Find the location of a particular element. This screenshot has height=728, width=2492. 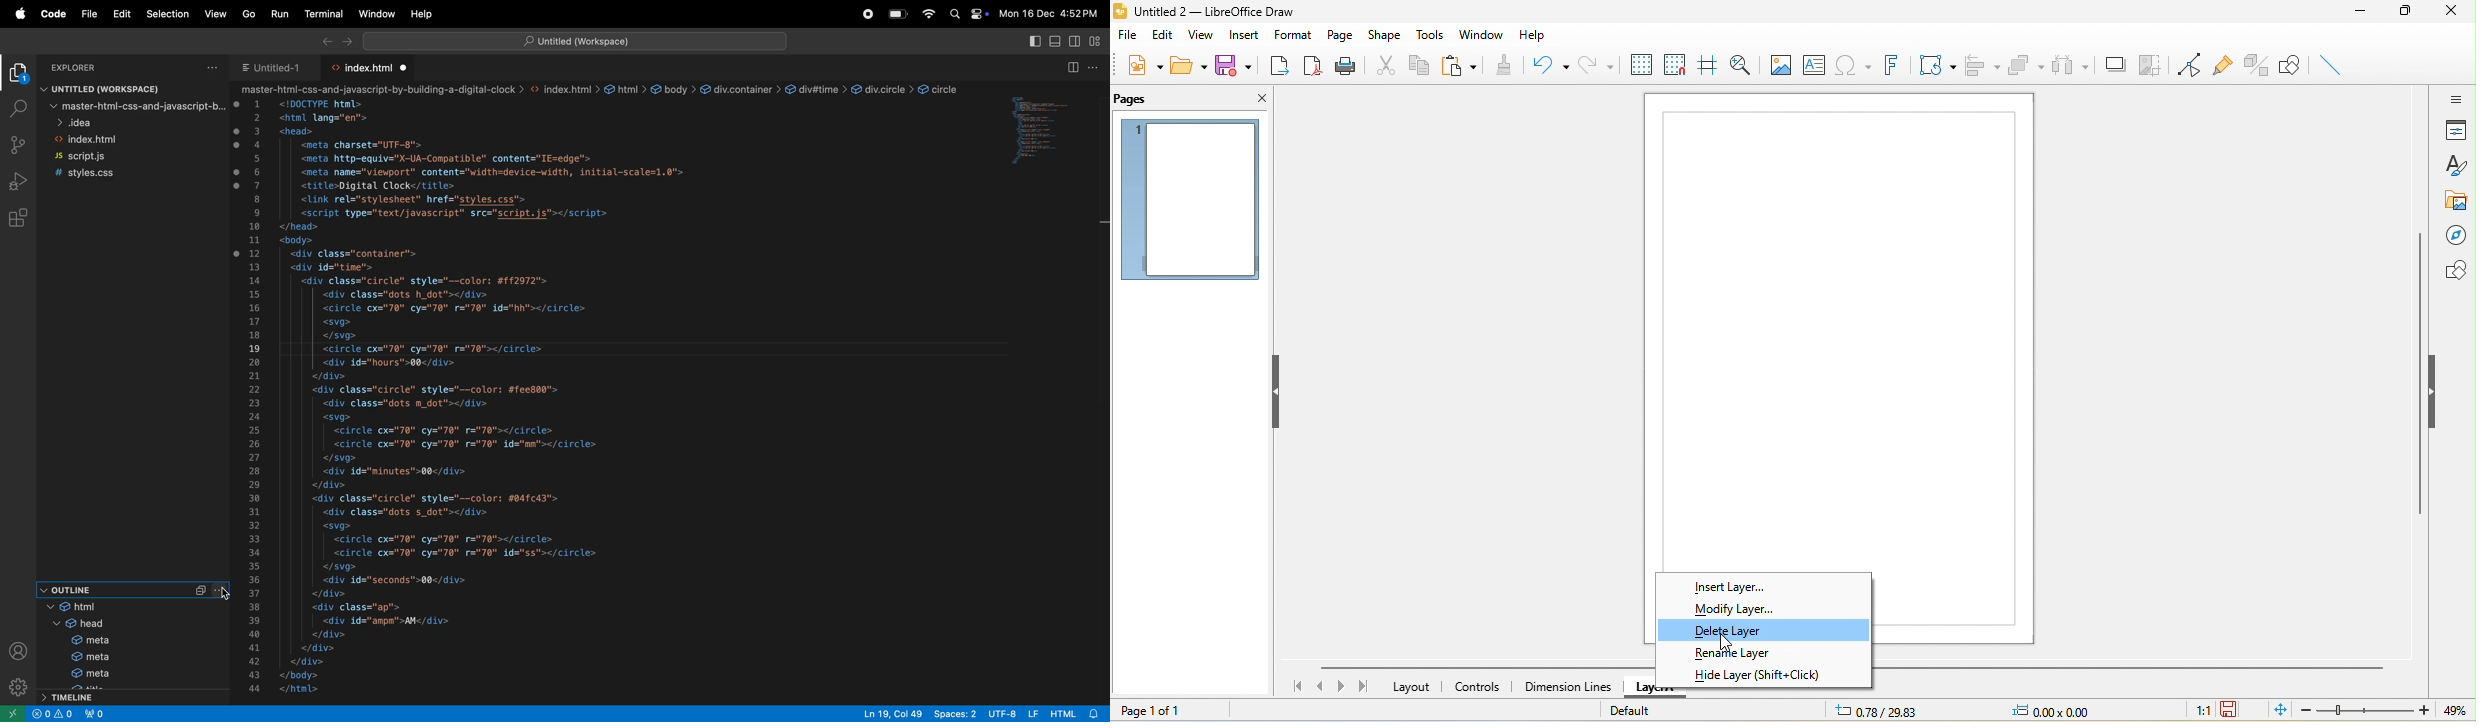

sidebar setting is located at coordinates (2457, 101).